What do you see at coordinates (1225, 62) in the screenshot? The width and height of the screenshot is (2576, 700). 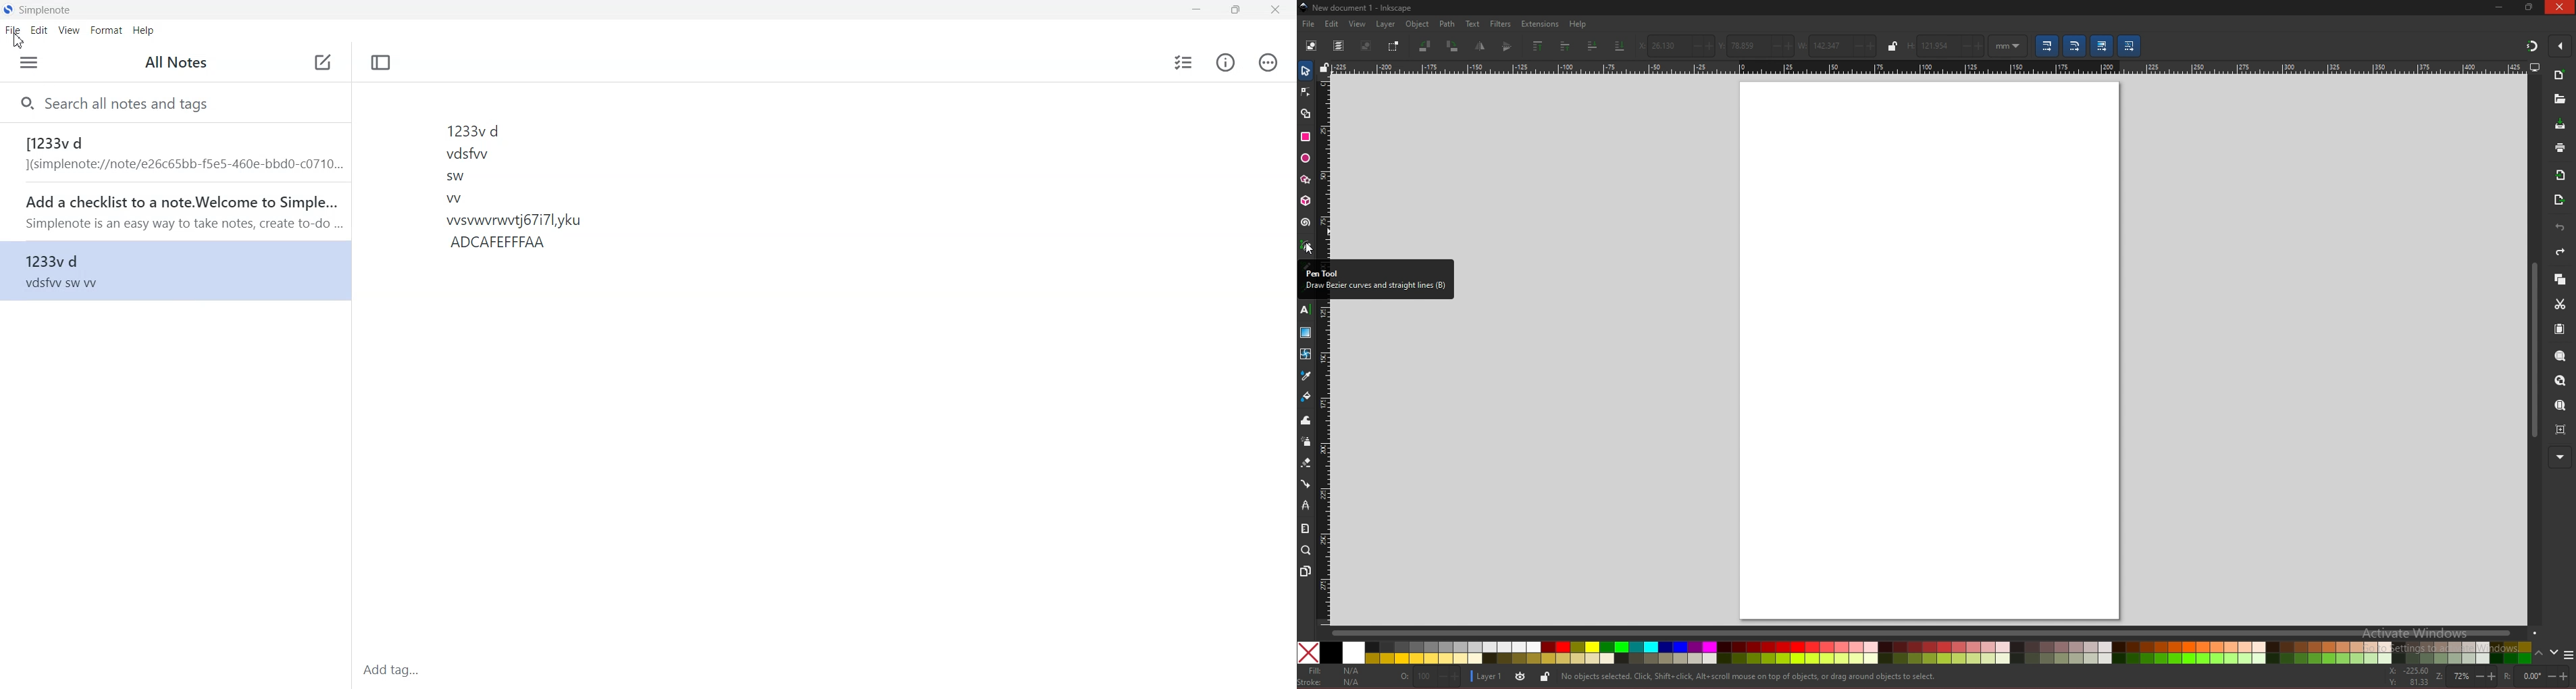 I see `Info` at bounding box center [1225, 62].